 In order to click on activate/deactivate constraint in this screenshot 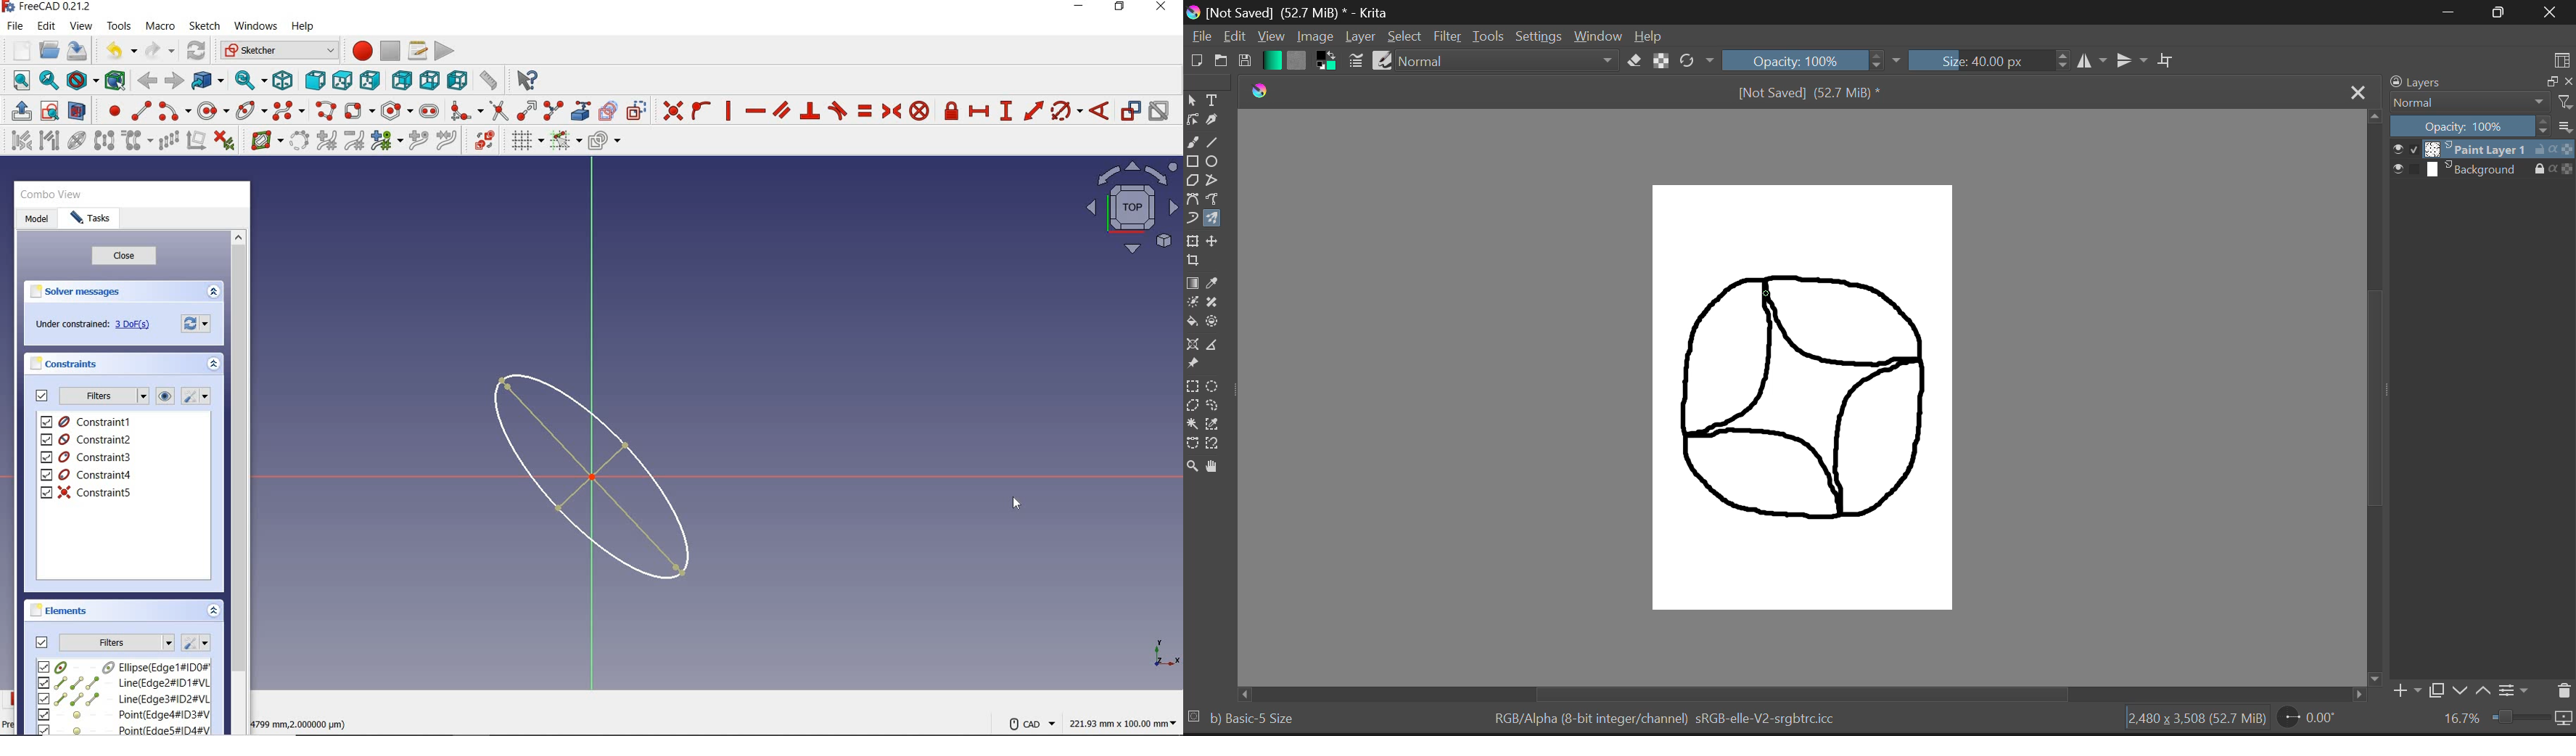, I will do `click(1160, 111)`.